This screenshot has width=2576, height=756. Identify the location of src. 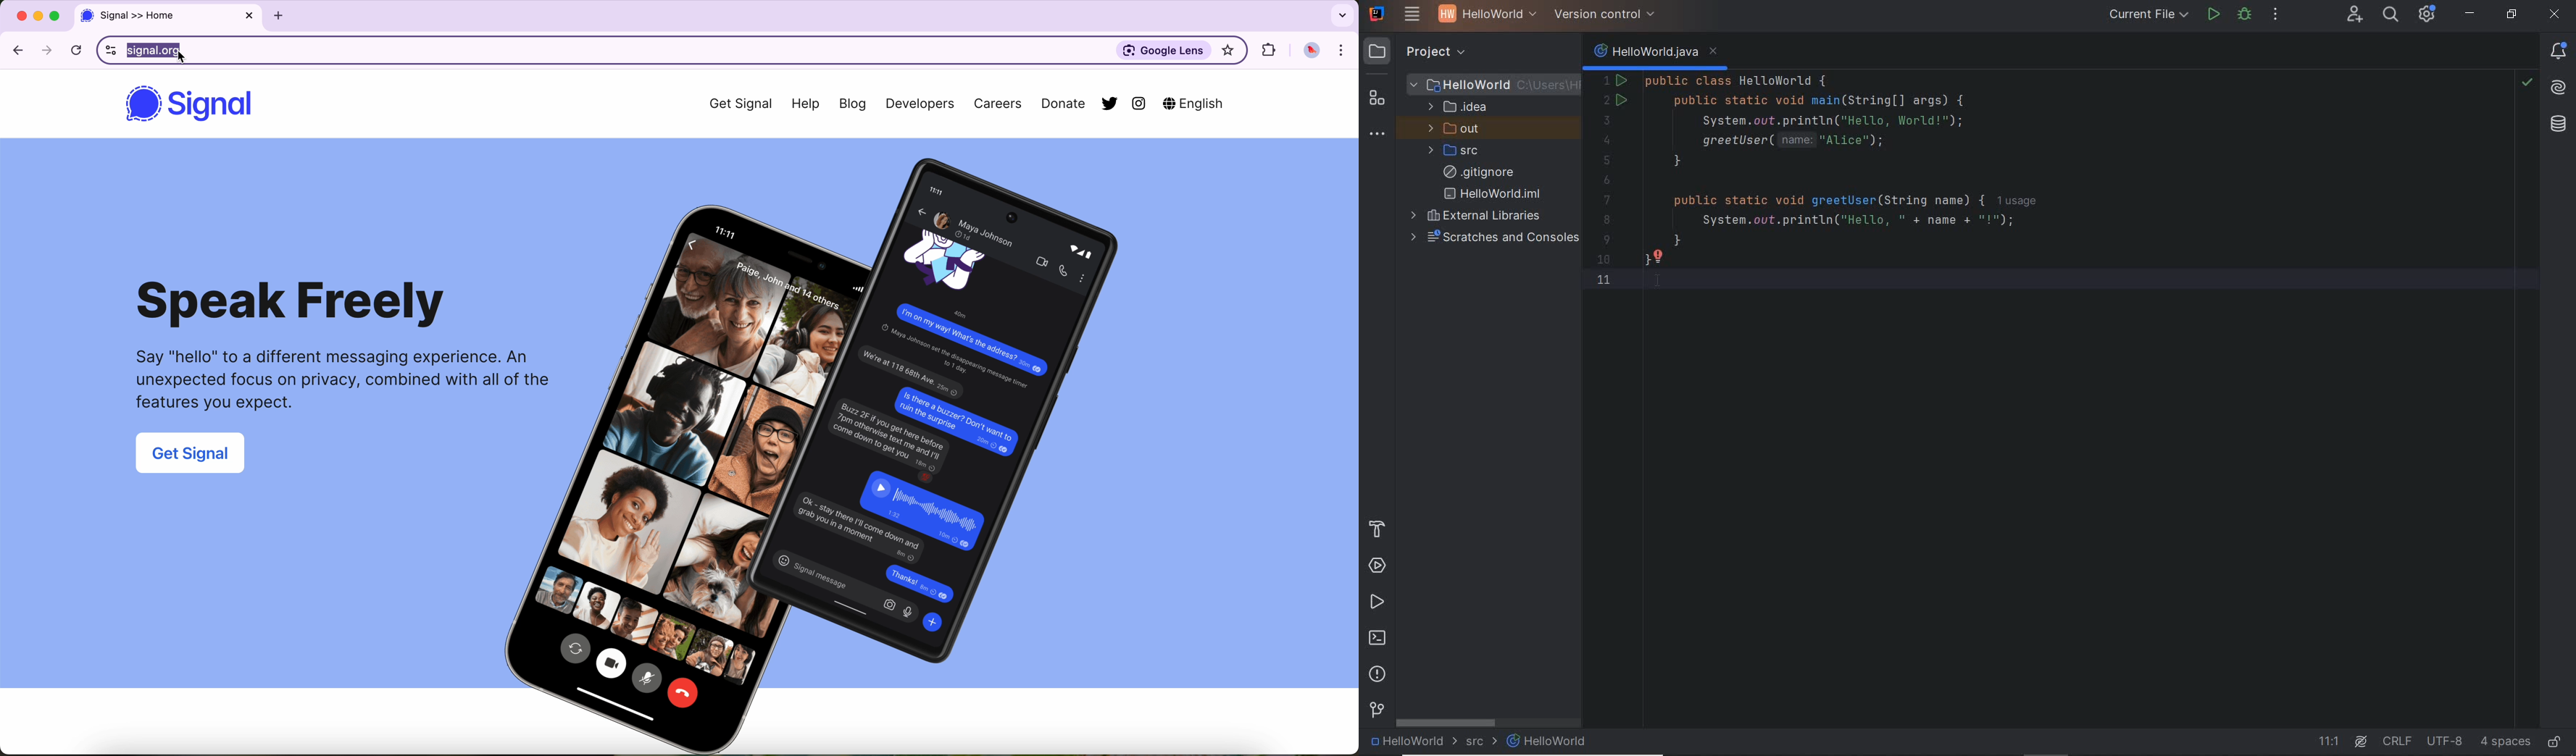
(1478, 742).